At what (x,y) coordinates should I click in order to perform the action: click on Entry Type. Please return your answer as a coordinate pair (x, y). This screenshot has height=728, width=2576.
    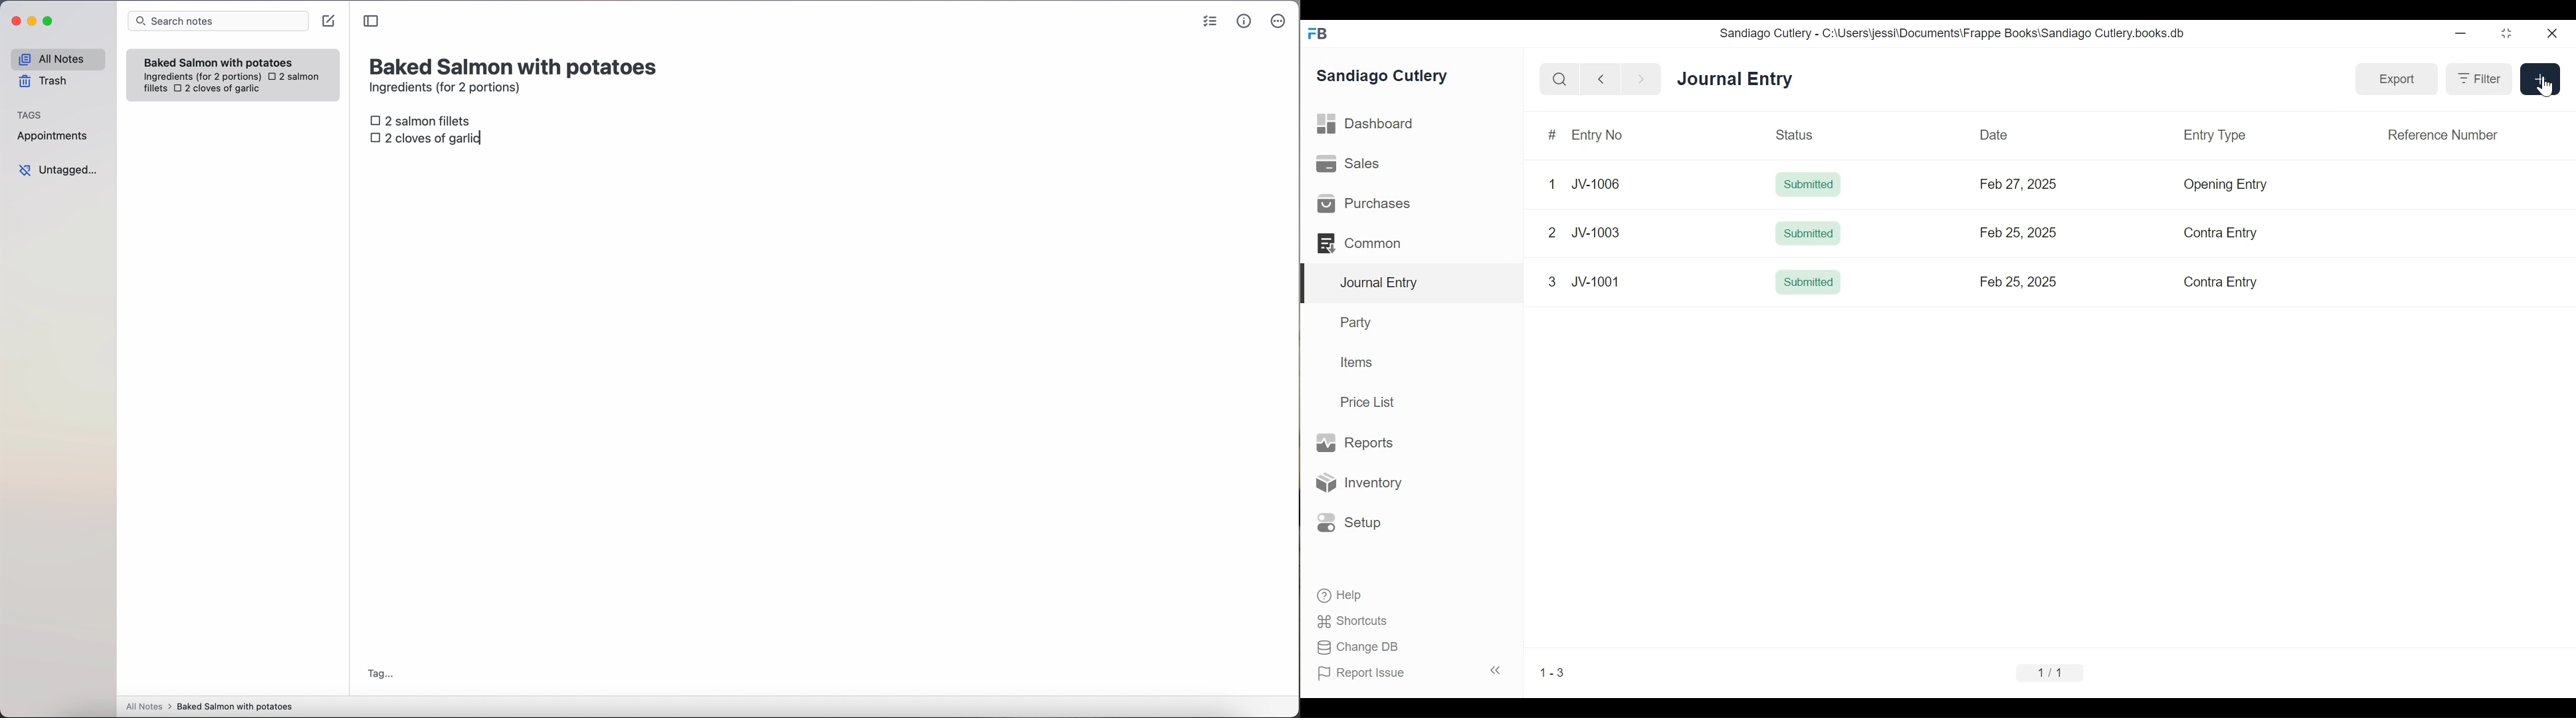
    Looking at the image, I should click on (2217, 135).